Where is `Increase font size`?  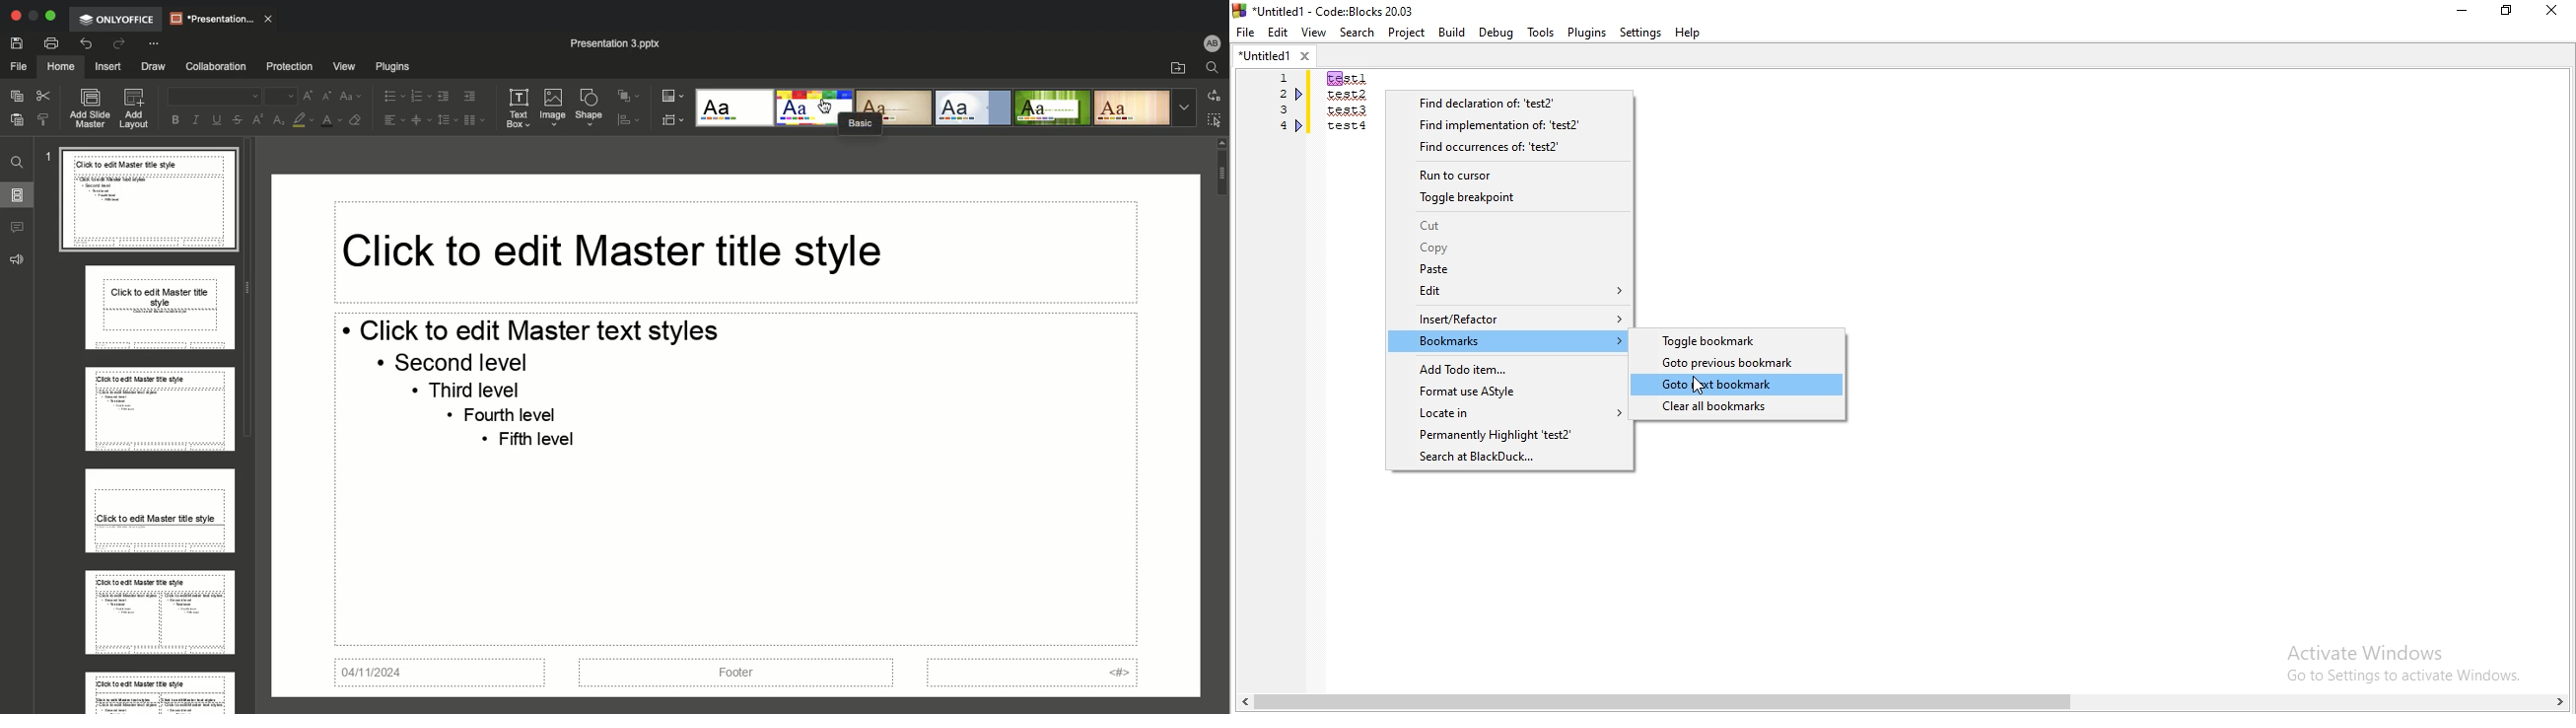 Increase font size is located at coordinates (307, 96).